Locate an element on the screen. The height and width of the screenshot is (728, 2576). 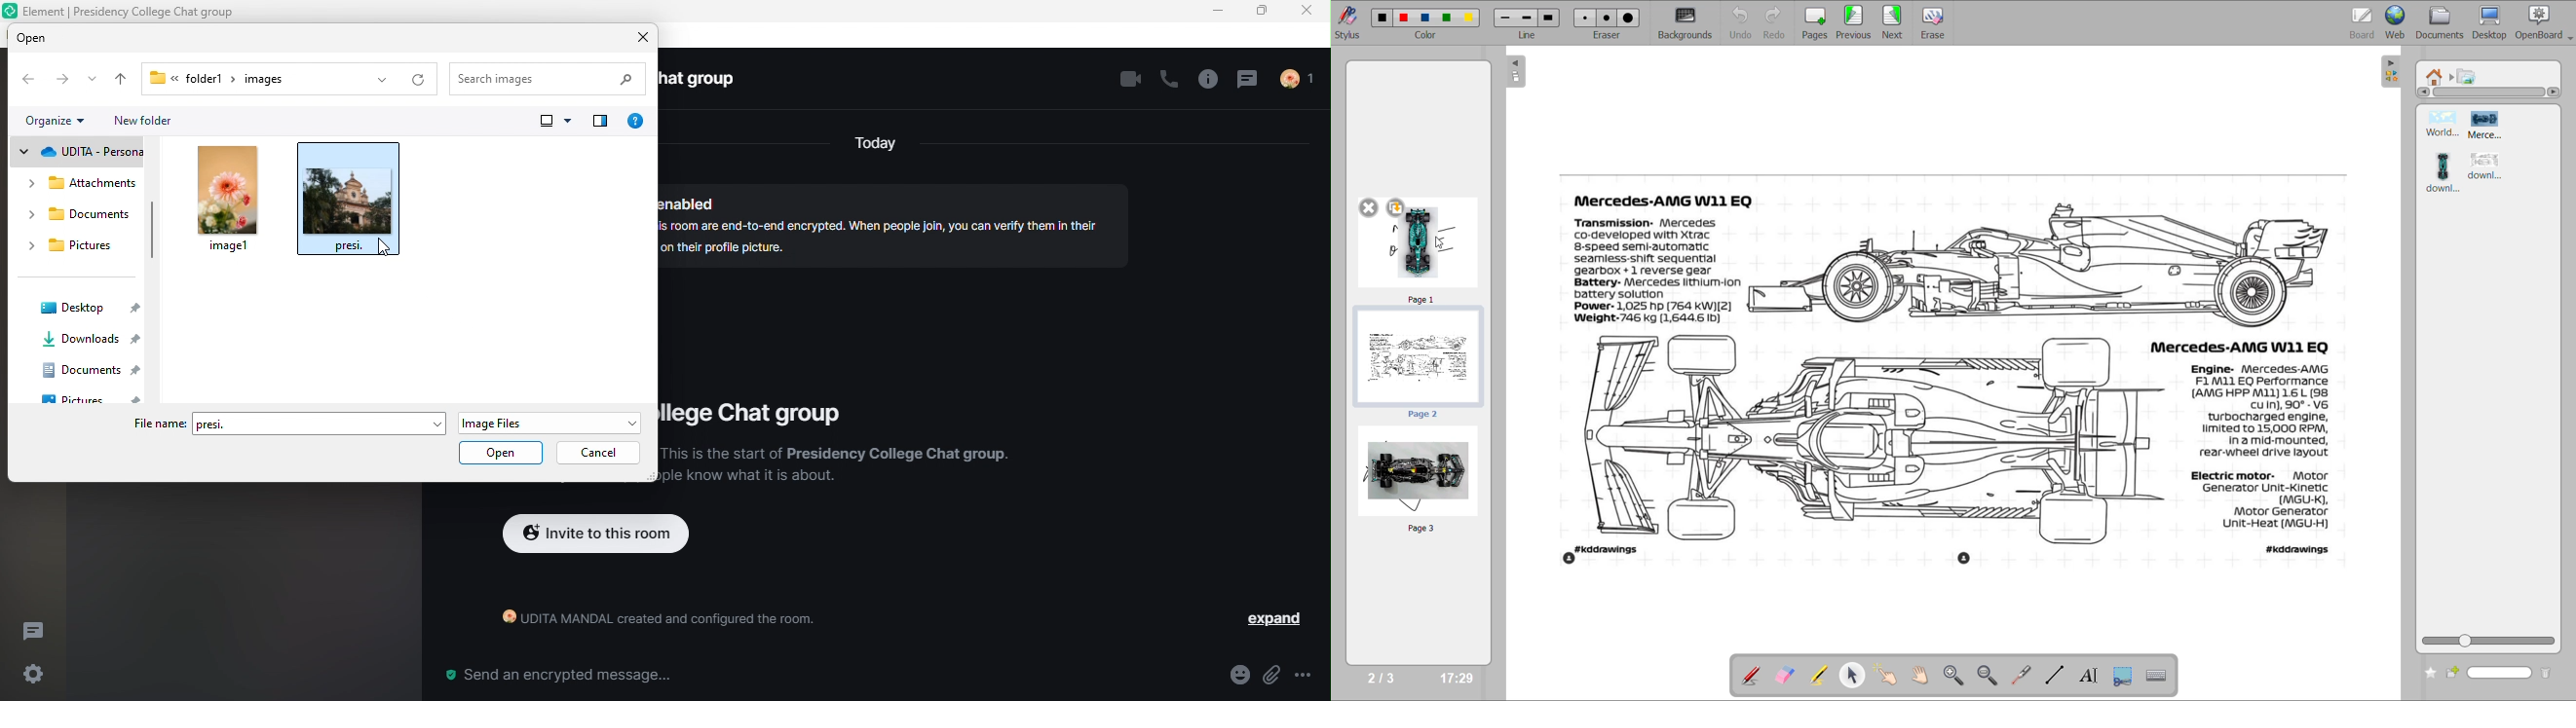
Back is located at coordinates (30, 80).